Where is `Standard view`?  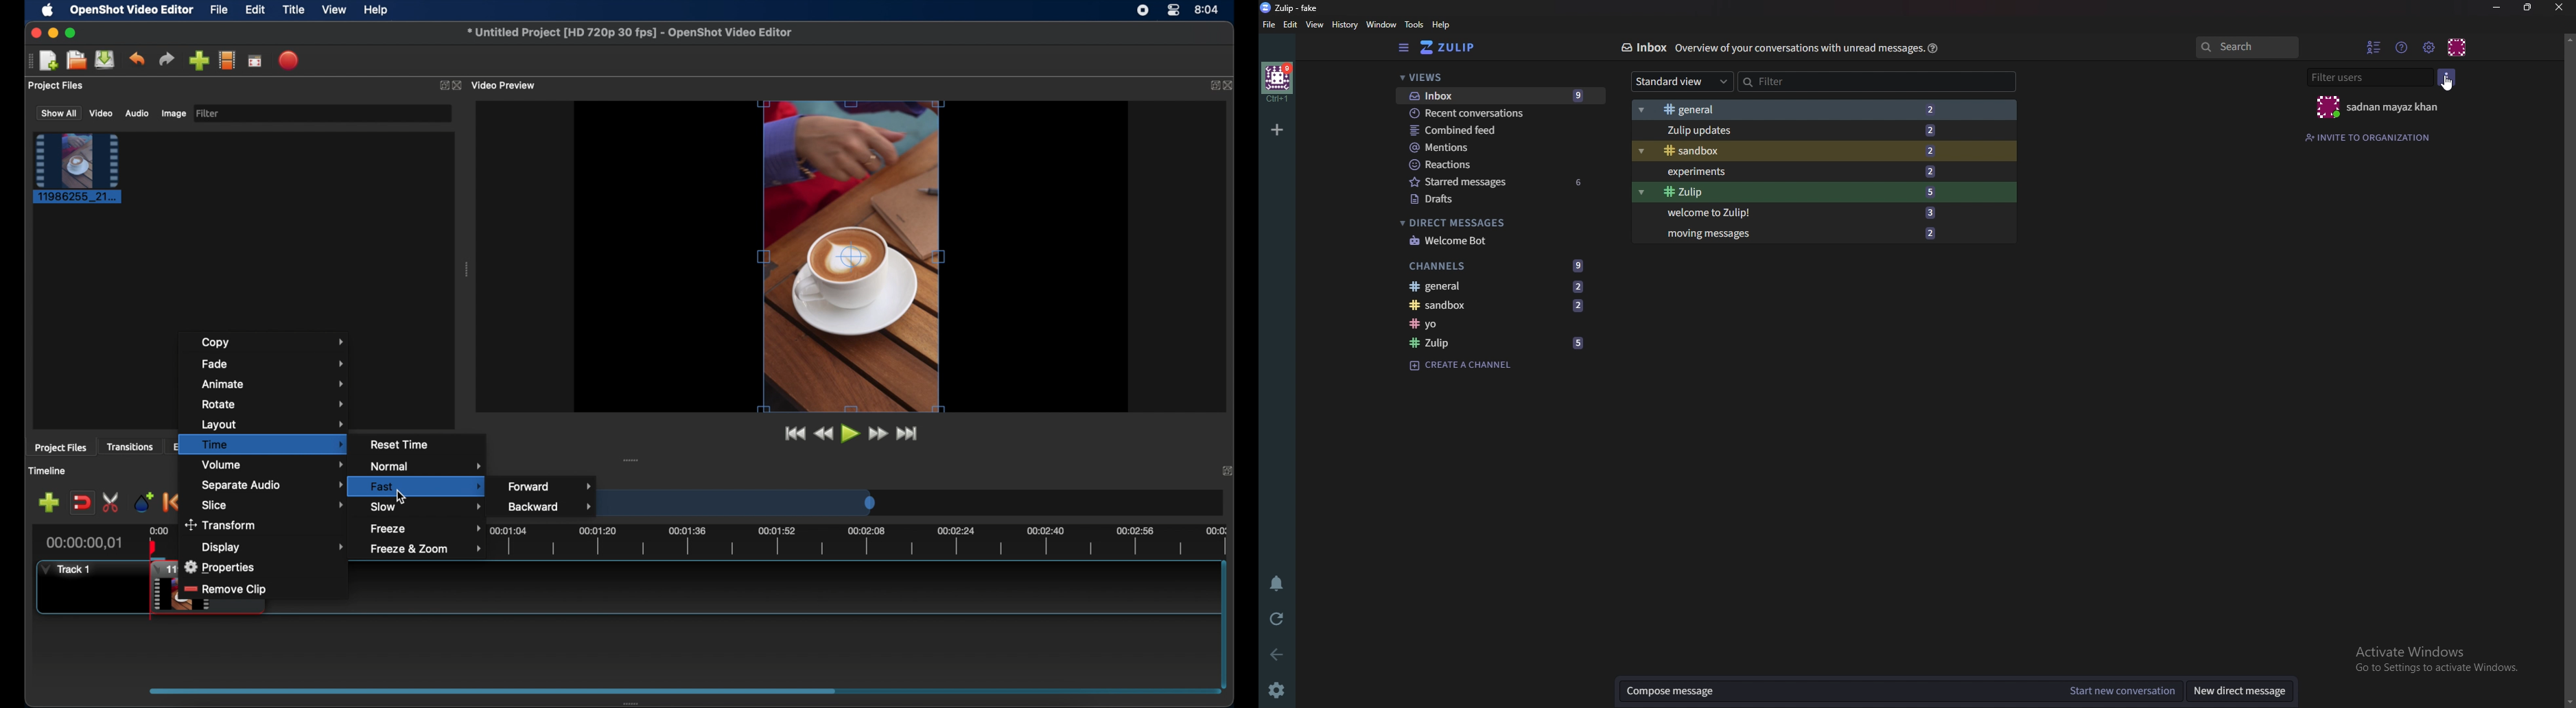 Standard view is located at coordinates (1679, 81).